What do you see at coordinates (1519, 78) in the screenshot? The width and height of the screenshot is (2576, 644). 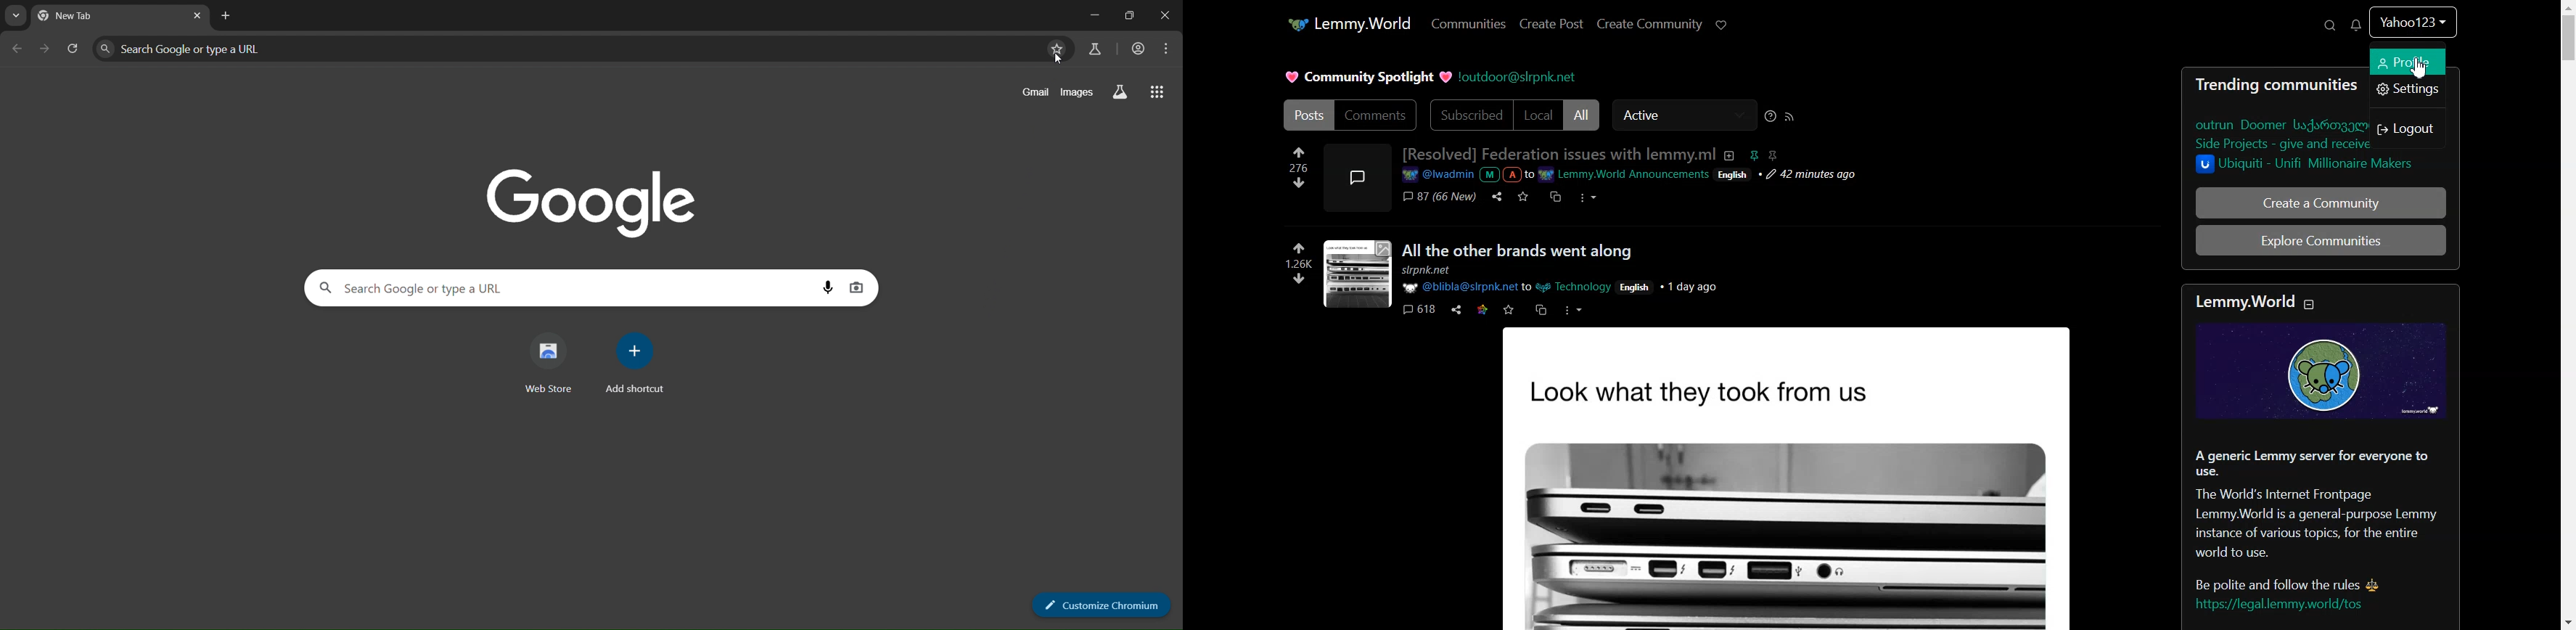 I see `Hyperlink` at bounding box center [1519, 78].